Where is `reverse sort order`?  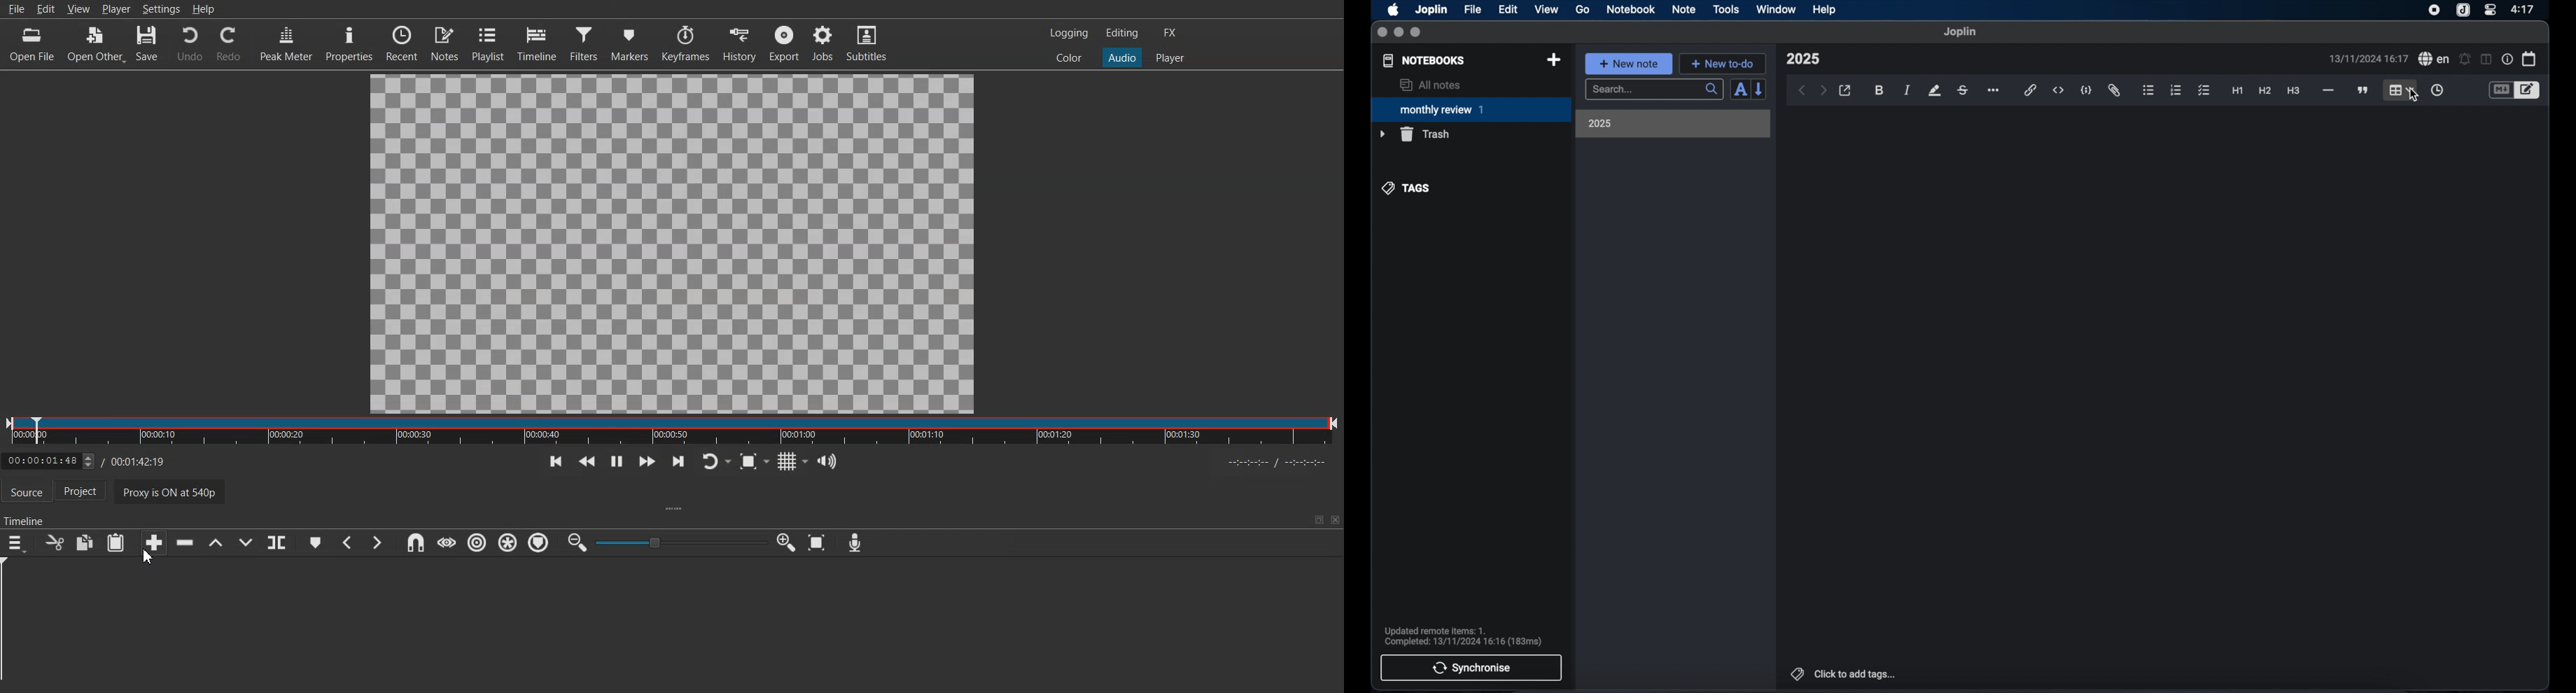
reverse sort order is located at coordinates (1760, 89).